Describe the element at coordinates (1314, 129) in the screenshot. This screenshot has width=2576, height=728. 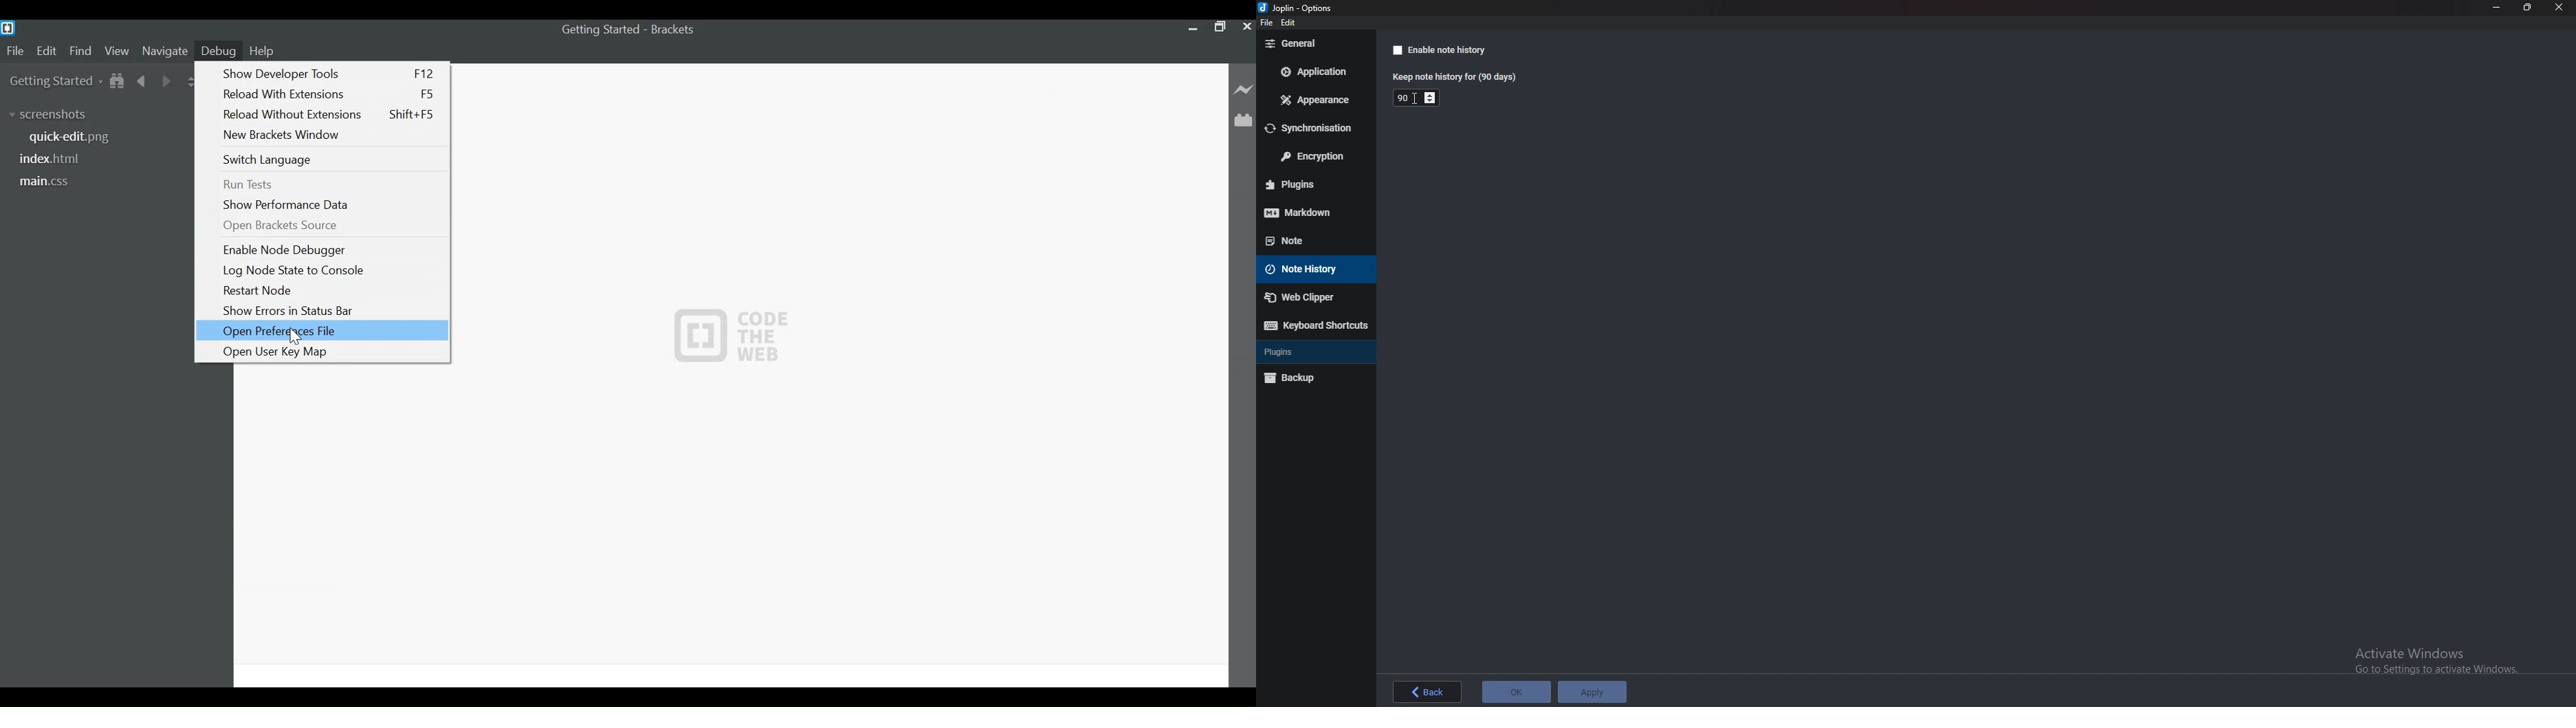
I see `Synchronization` at that location.